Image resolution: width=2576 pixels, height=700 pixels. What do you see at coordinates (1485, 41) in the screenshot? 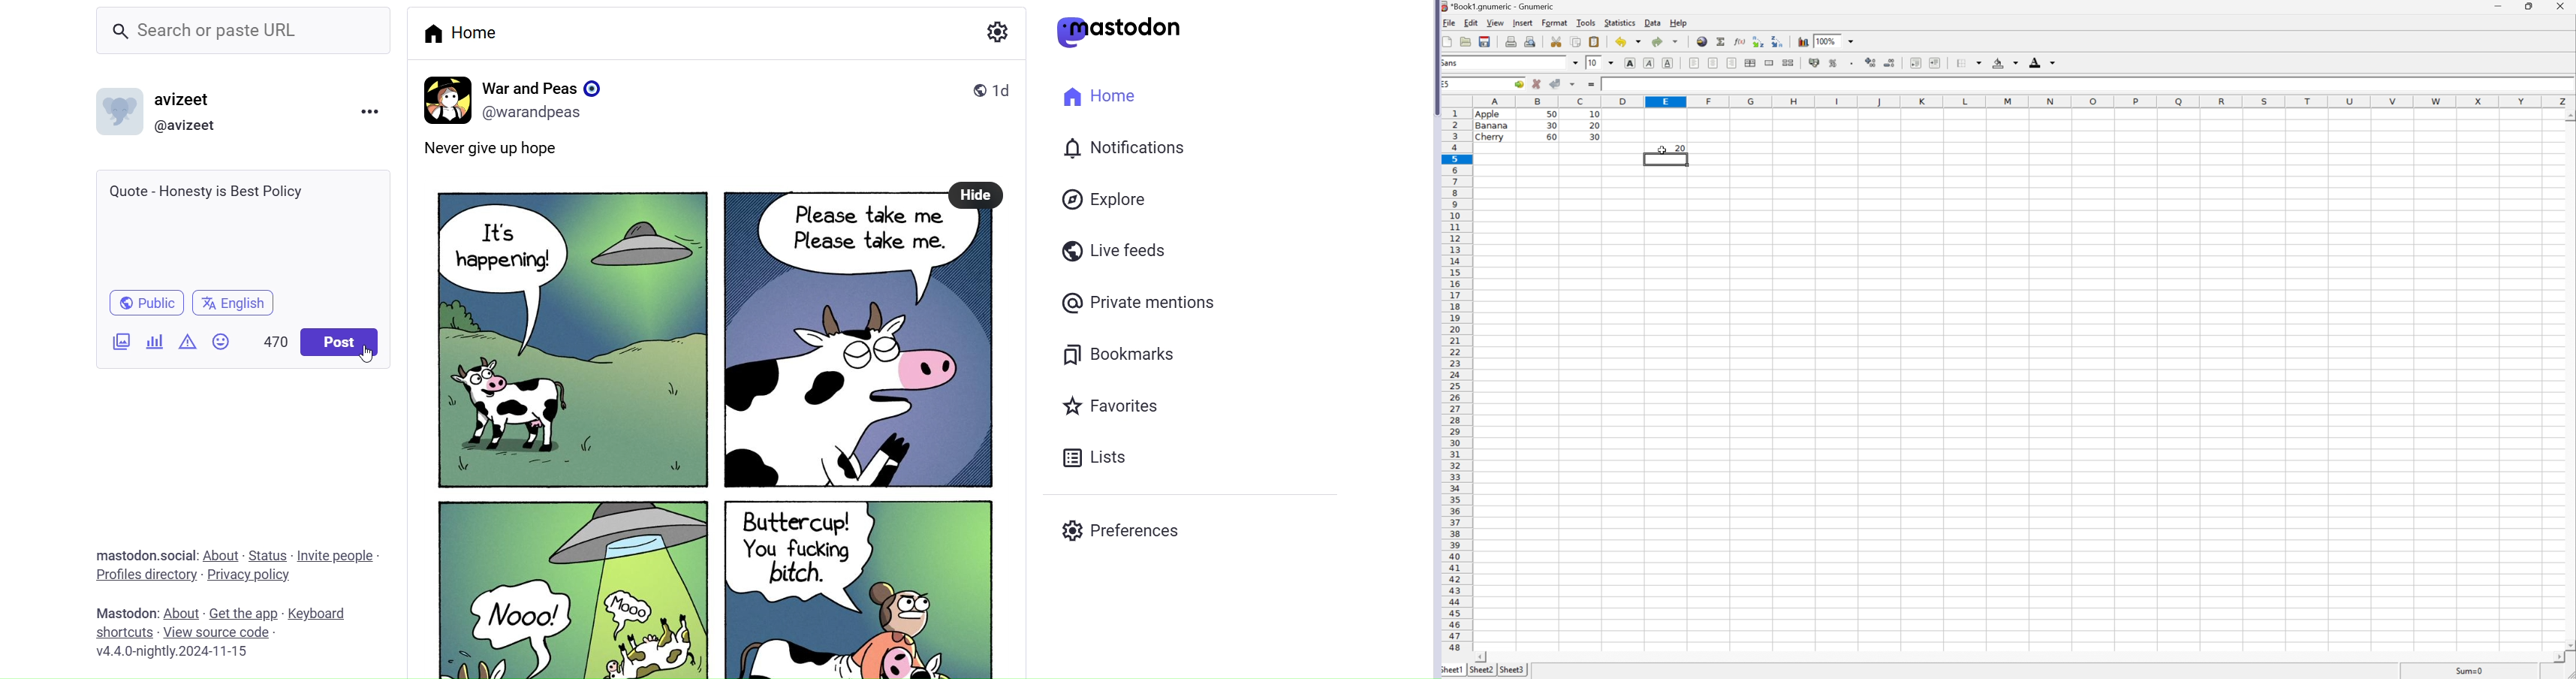
I see `save in current workbook` at bounding box center [1485, 41].